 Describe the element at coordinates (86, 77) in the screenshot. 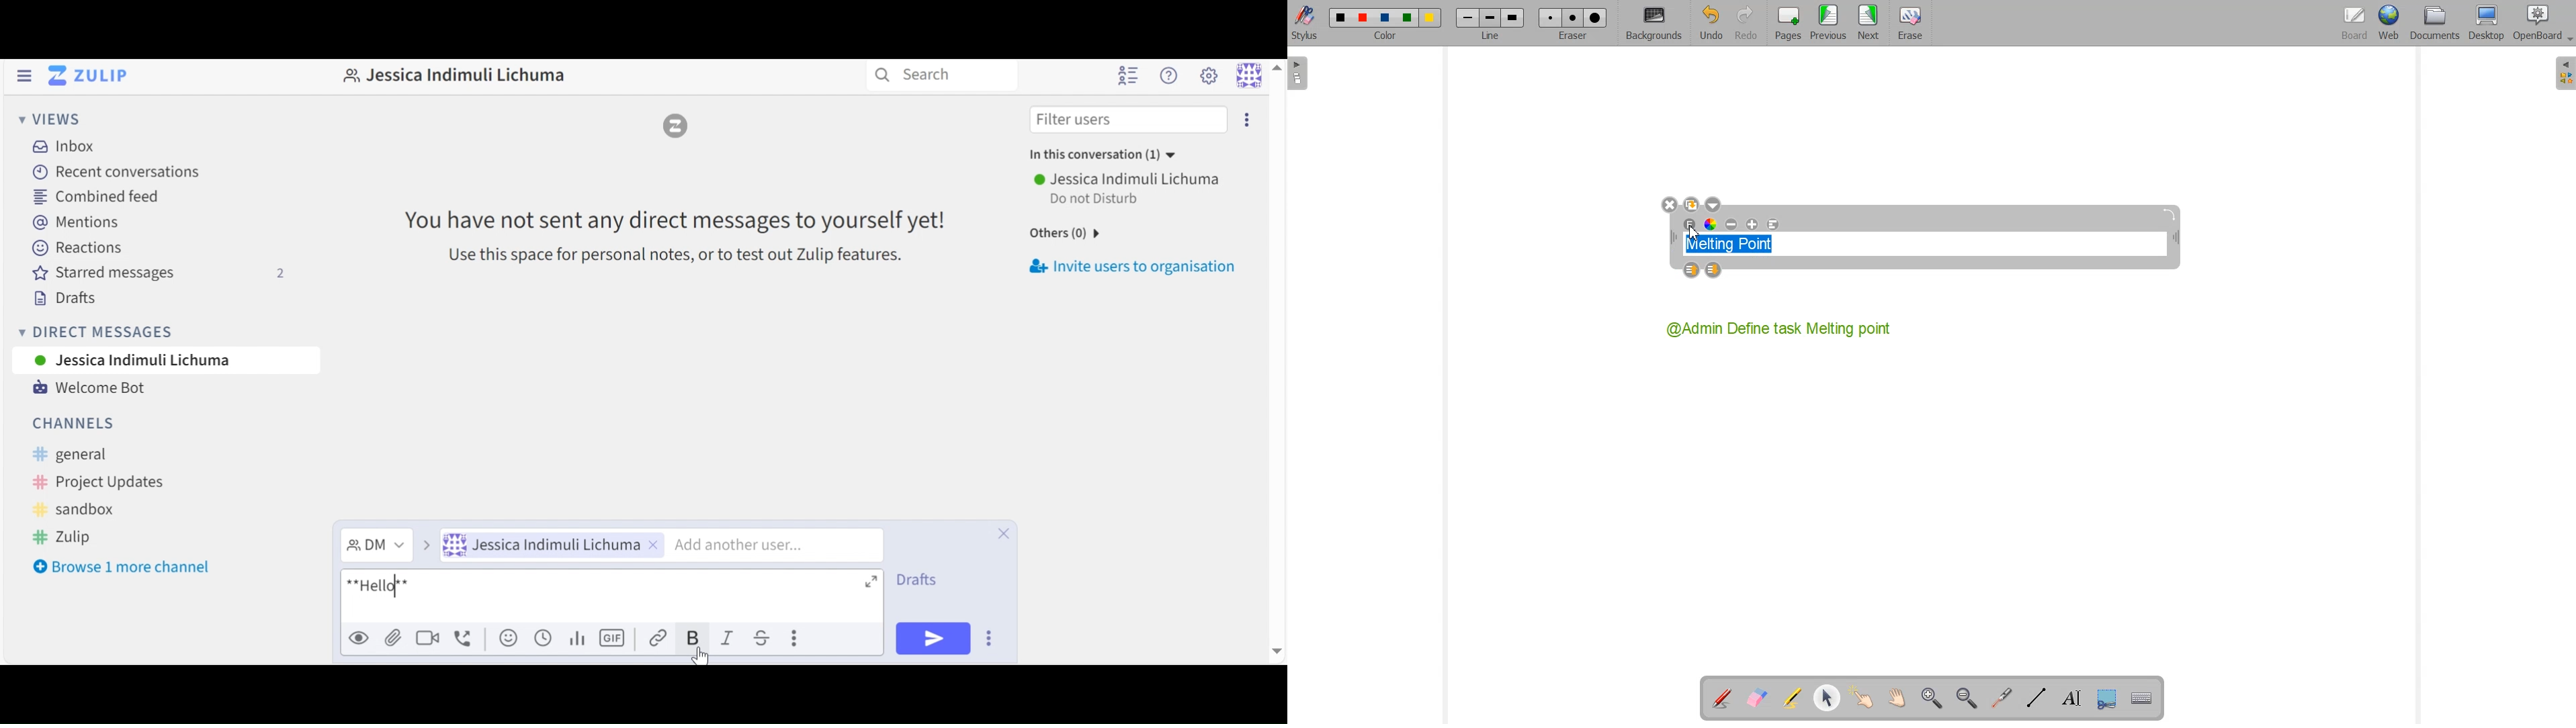

I see `Go to Home View` at that location.